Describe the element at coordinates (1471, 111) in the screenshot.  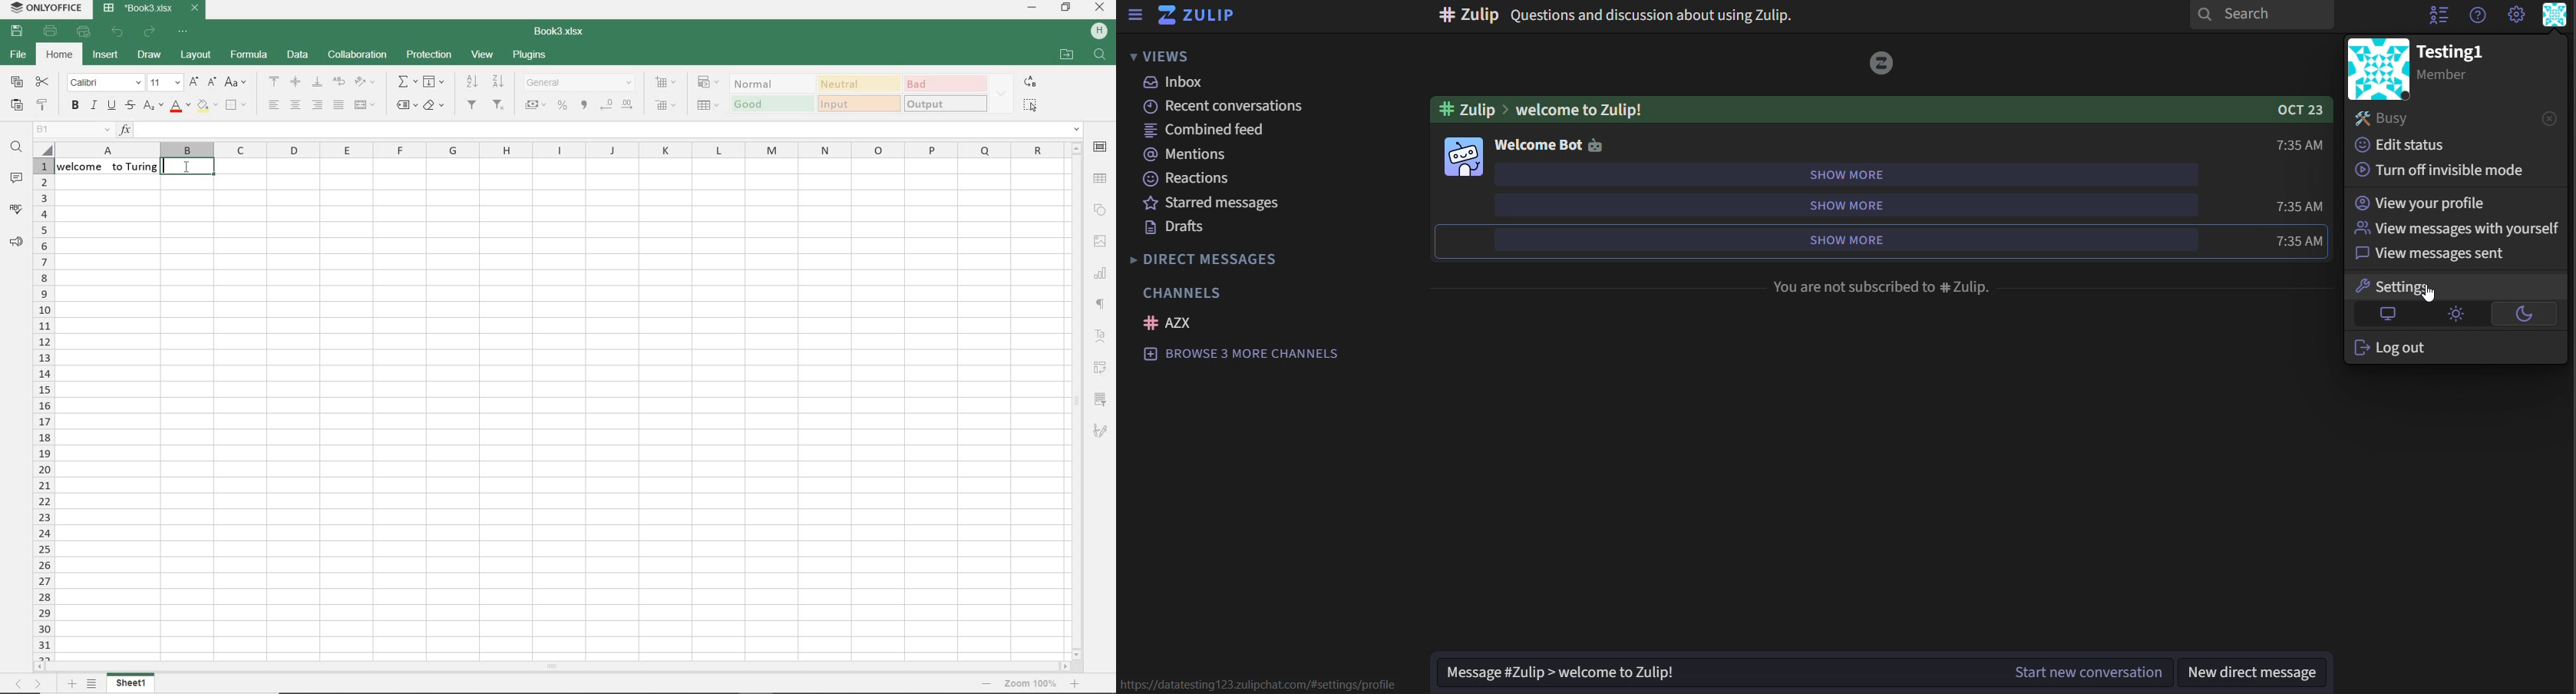
I see `#Zulip >` at that location.